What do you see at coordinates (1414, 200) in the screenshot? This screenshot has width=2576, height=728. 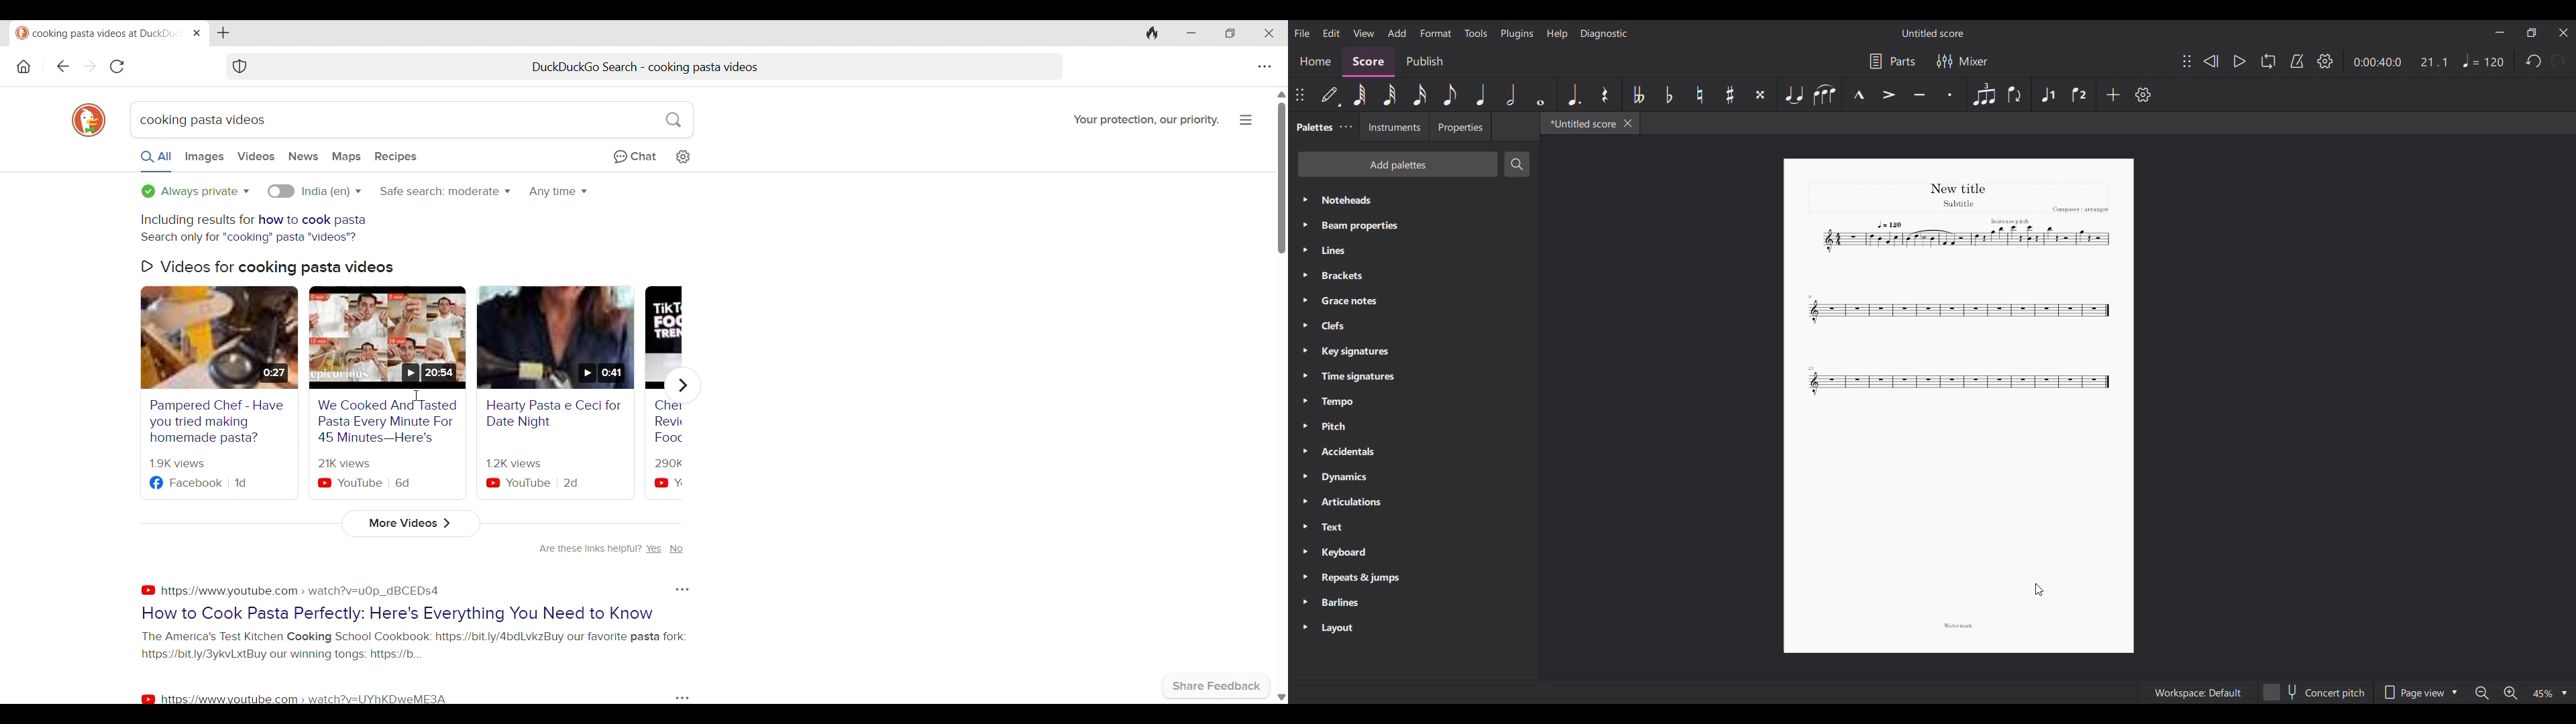 I see `Noteheads` at bounding box center [1414, 200].